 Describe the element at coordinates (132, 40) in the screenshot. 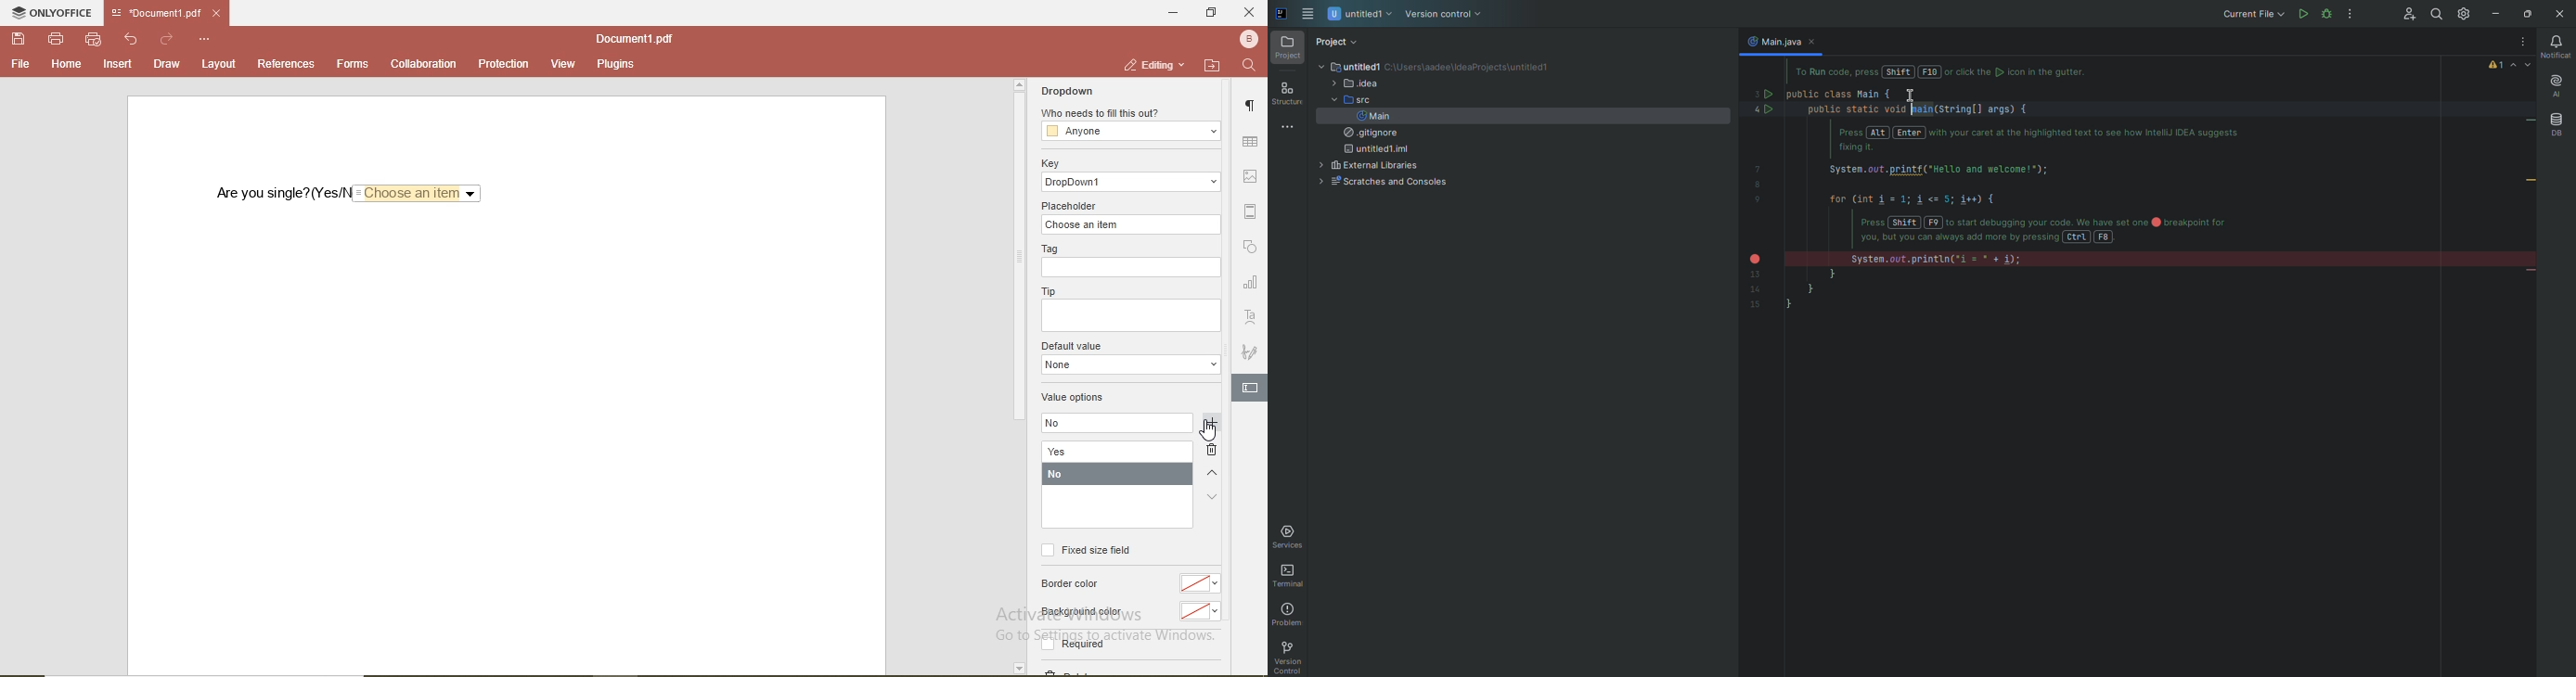

I see `undo` at that location.